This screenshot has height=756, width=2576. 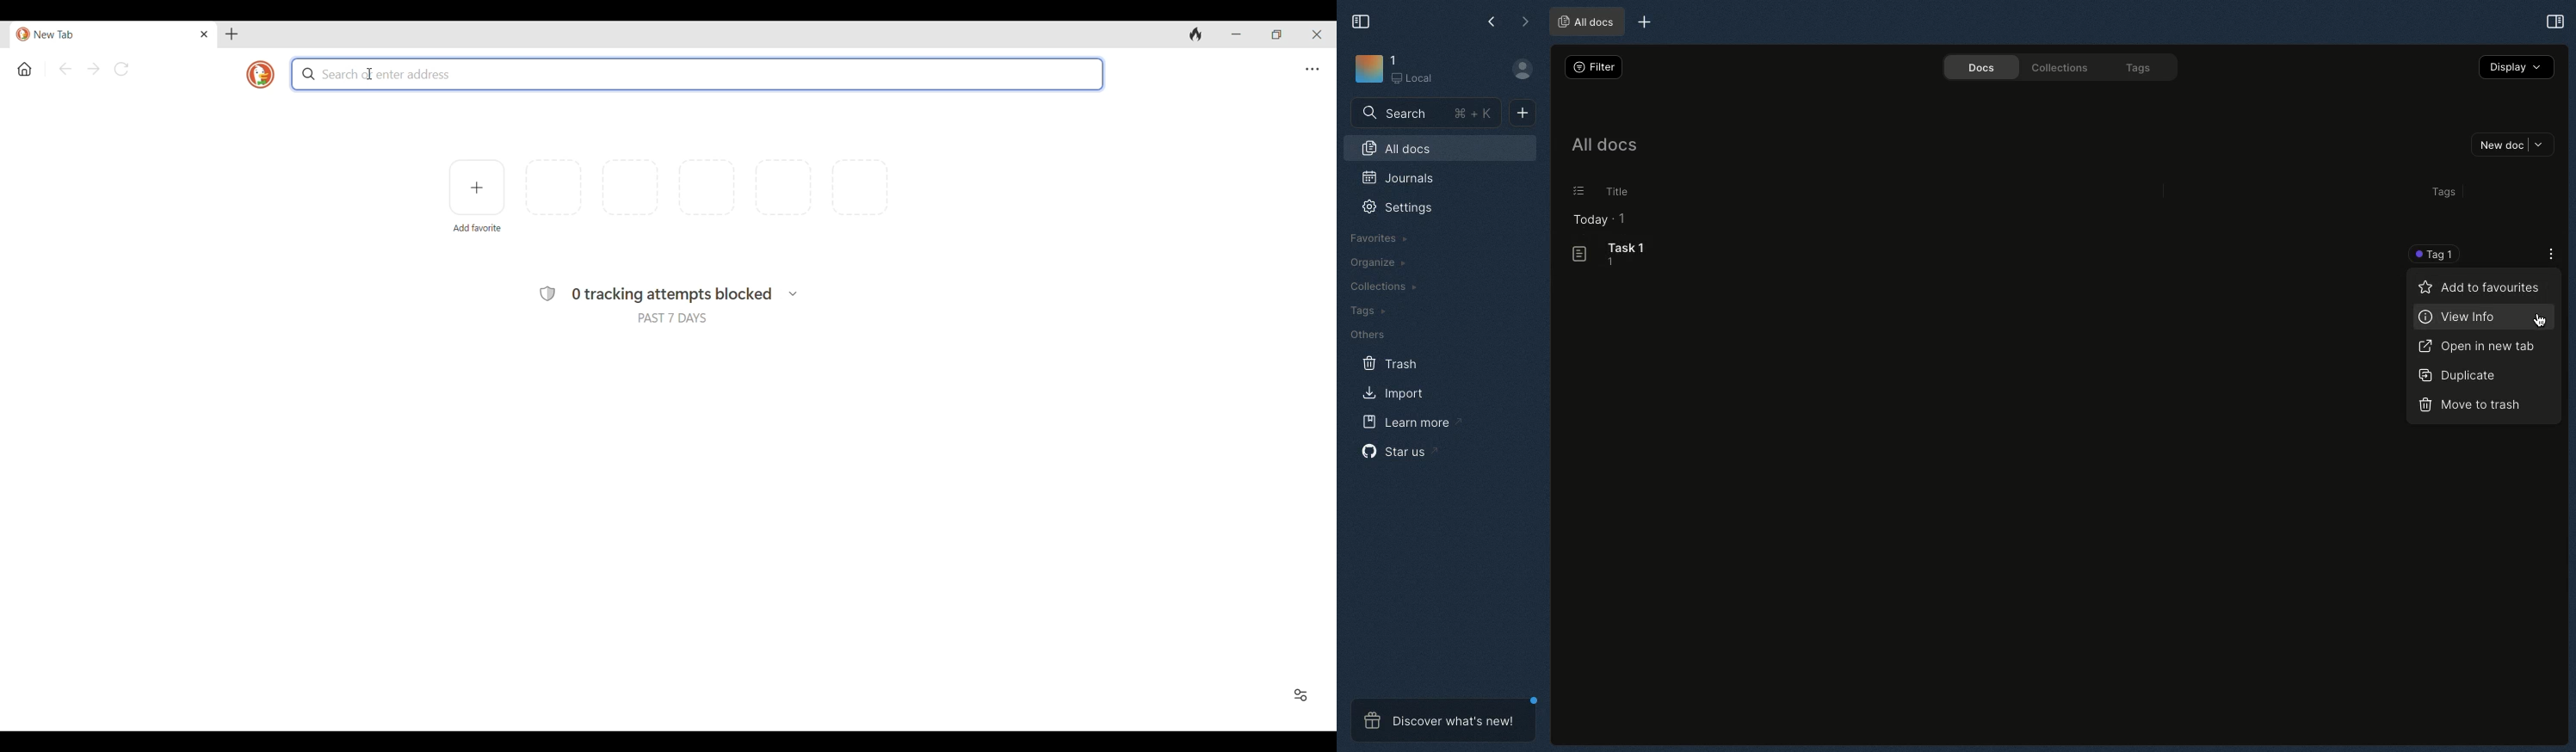 What do you see at coordinates (1523, 113) in the screenshot?
I see `New doc` at bounding box center [1523, 113].